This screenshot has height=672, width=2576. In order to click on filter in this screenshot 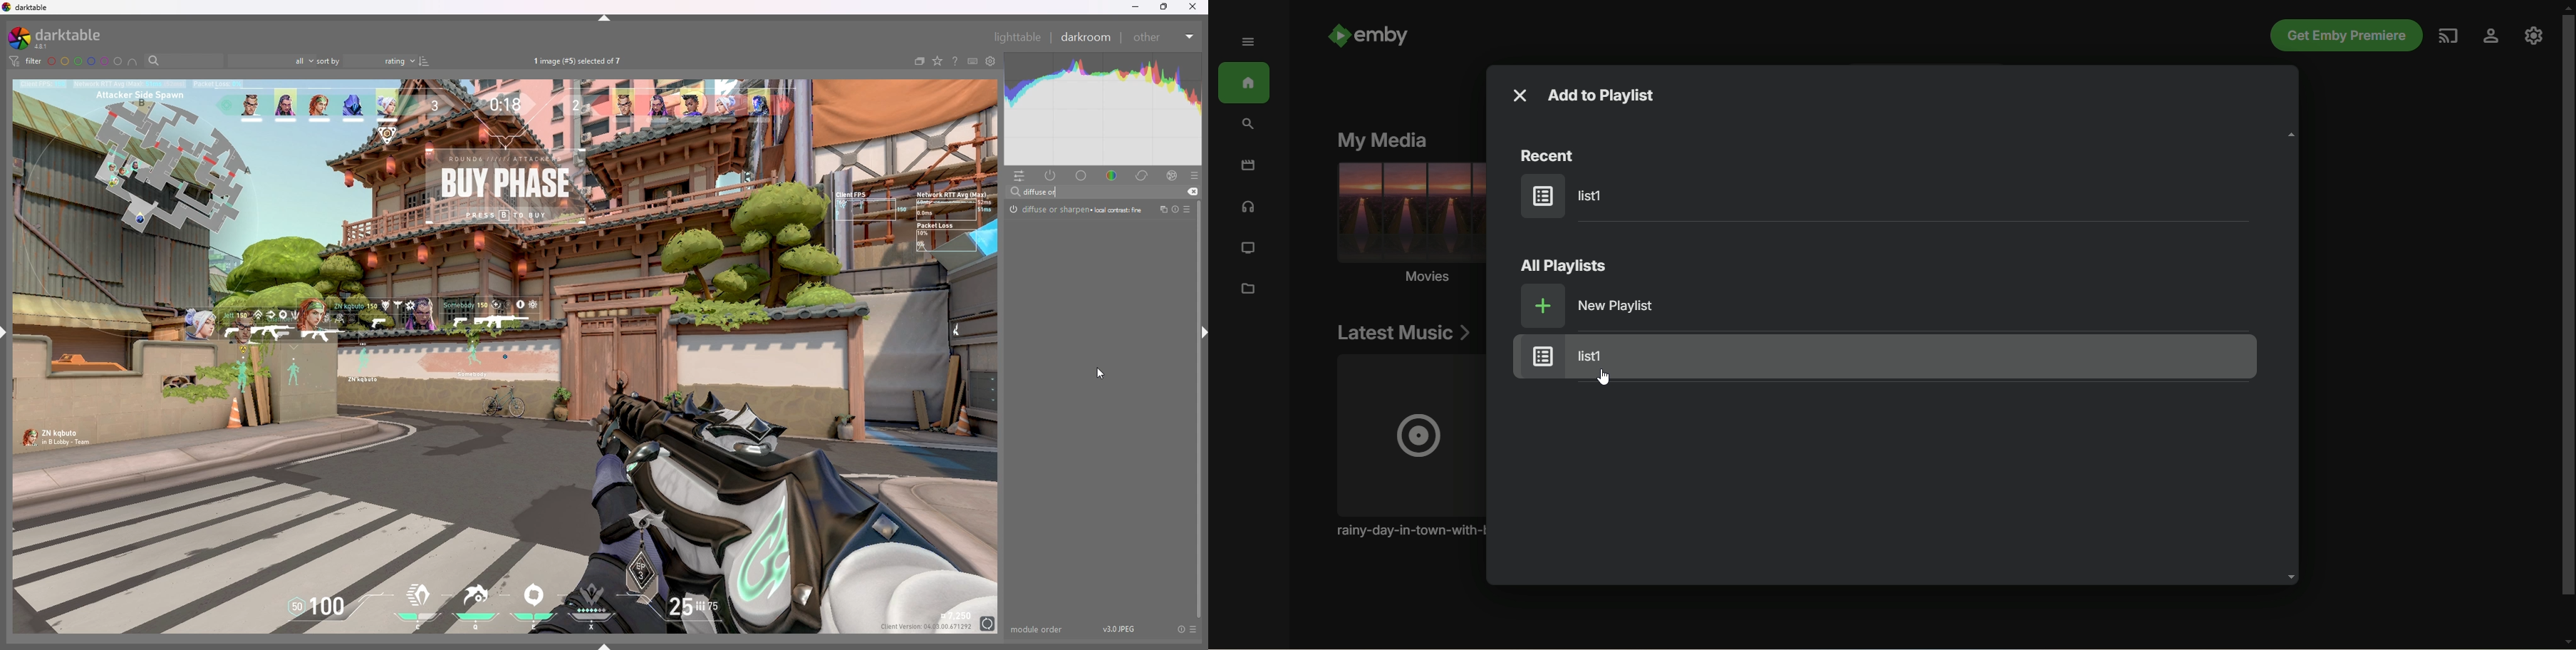, I will do `click(25, 61)`.